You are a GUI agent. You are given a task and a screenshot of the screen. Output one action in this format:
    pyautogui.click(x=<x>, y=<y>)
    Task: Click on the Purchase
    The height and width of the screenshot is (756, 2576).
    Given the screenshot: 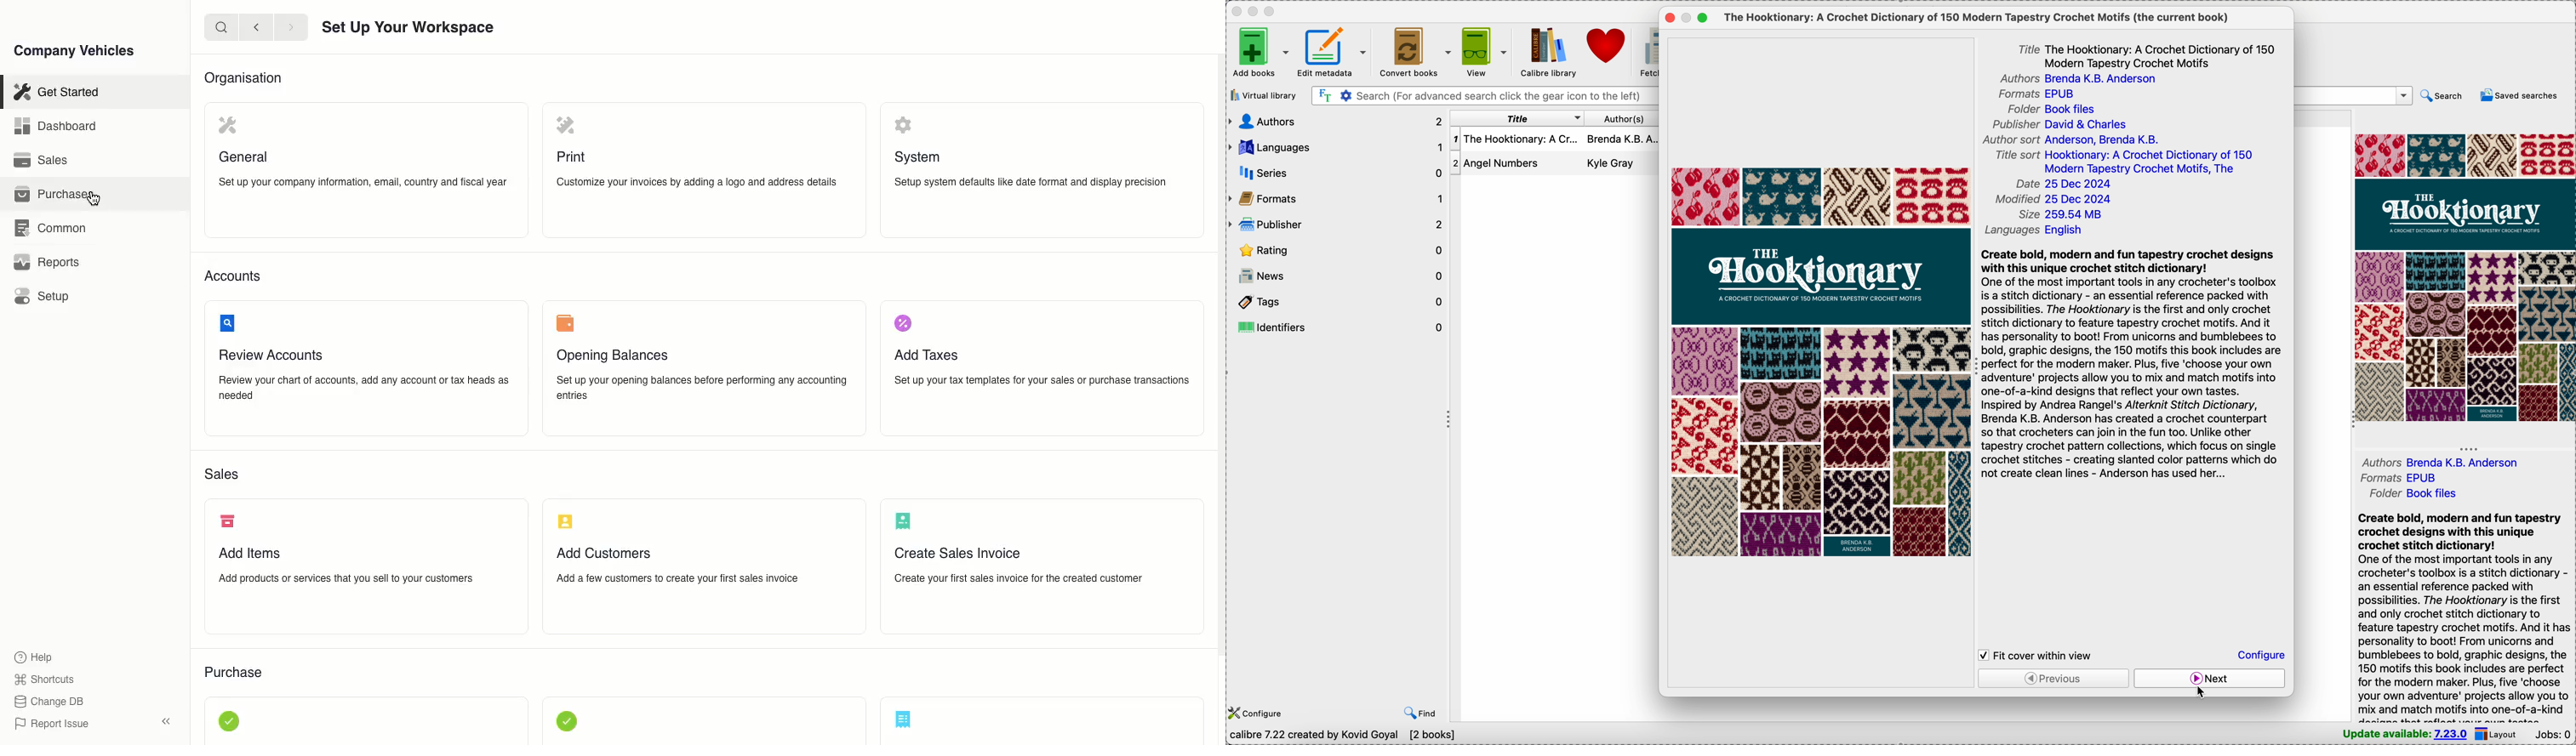 What is the action you would take?
    pyautogui.click(x=235, y=674)
    